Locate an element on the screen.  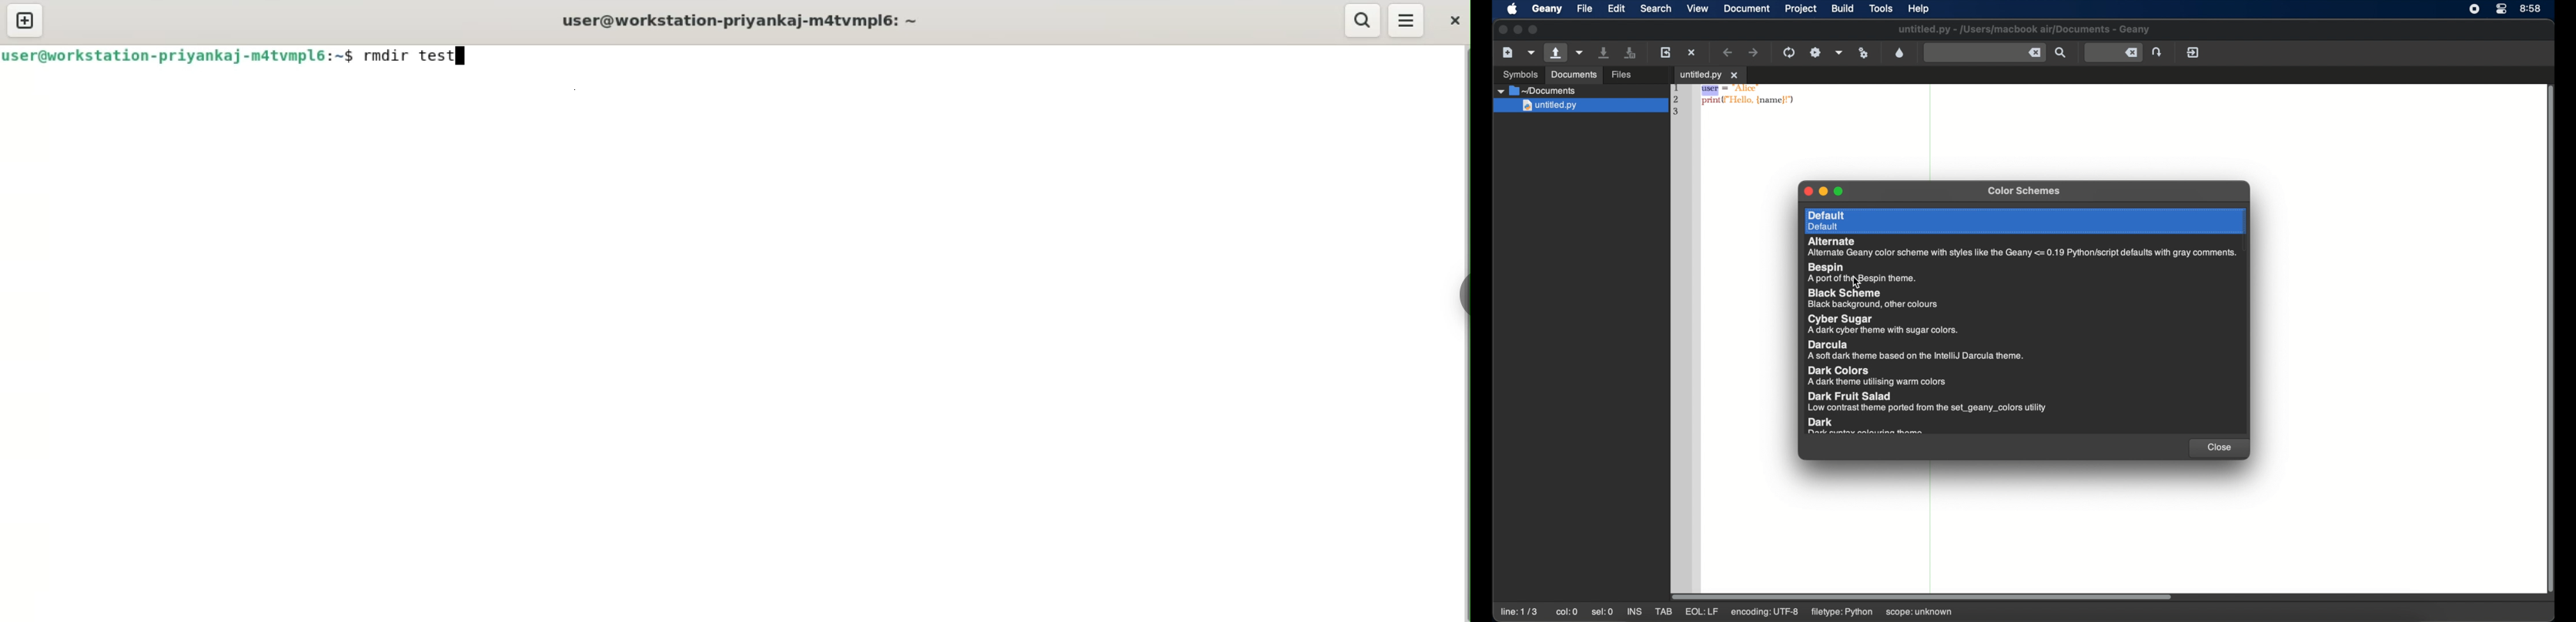
close is located at coordinates (1502, 30).